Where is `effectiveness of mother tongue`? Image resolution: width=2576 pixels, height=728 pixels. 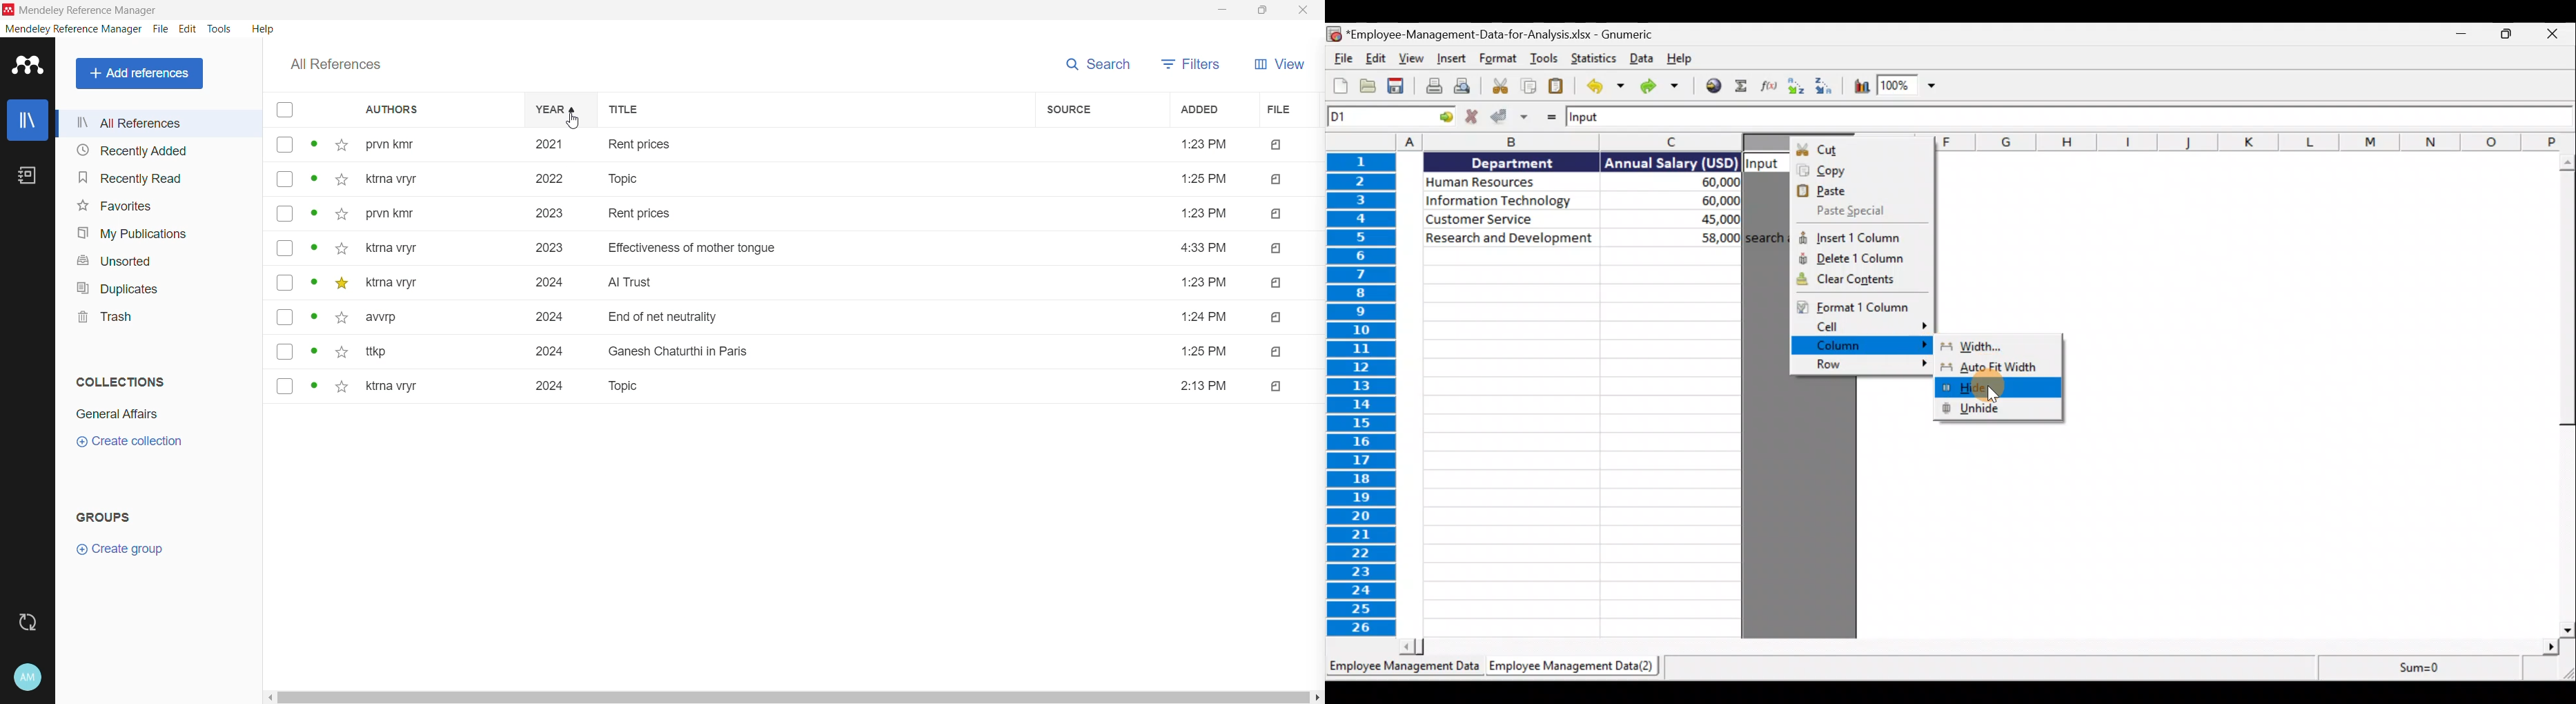
effectiveness of mother tongue is located at coordinates (690, 246).